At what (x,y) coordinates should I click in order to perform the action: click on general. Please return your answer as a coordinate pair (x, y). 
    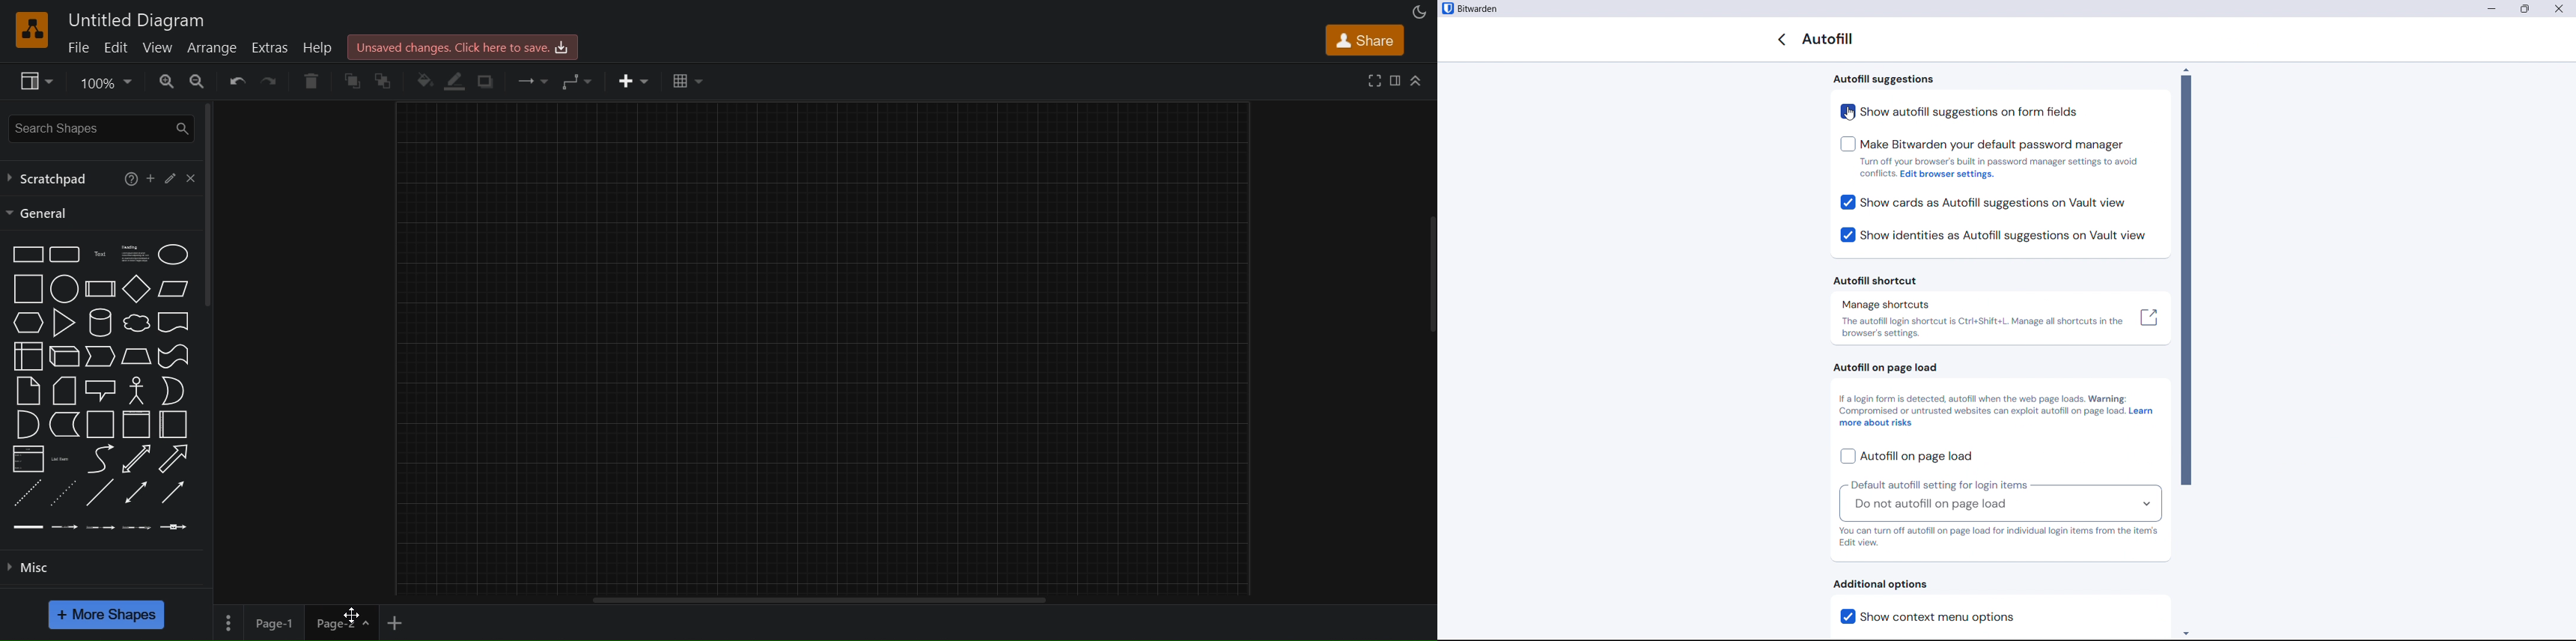
    Looking at the image, I should click on (39, 213).